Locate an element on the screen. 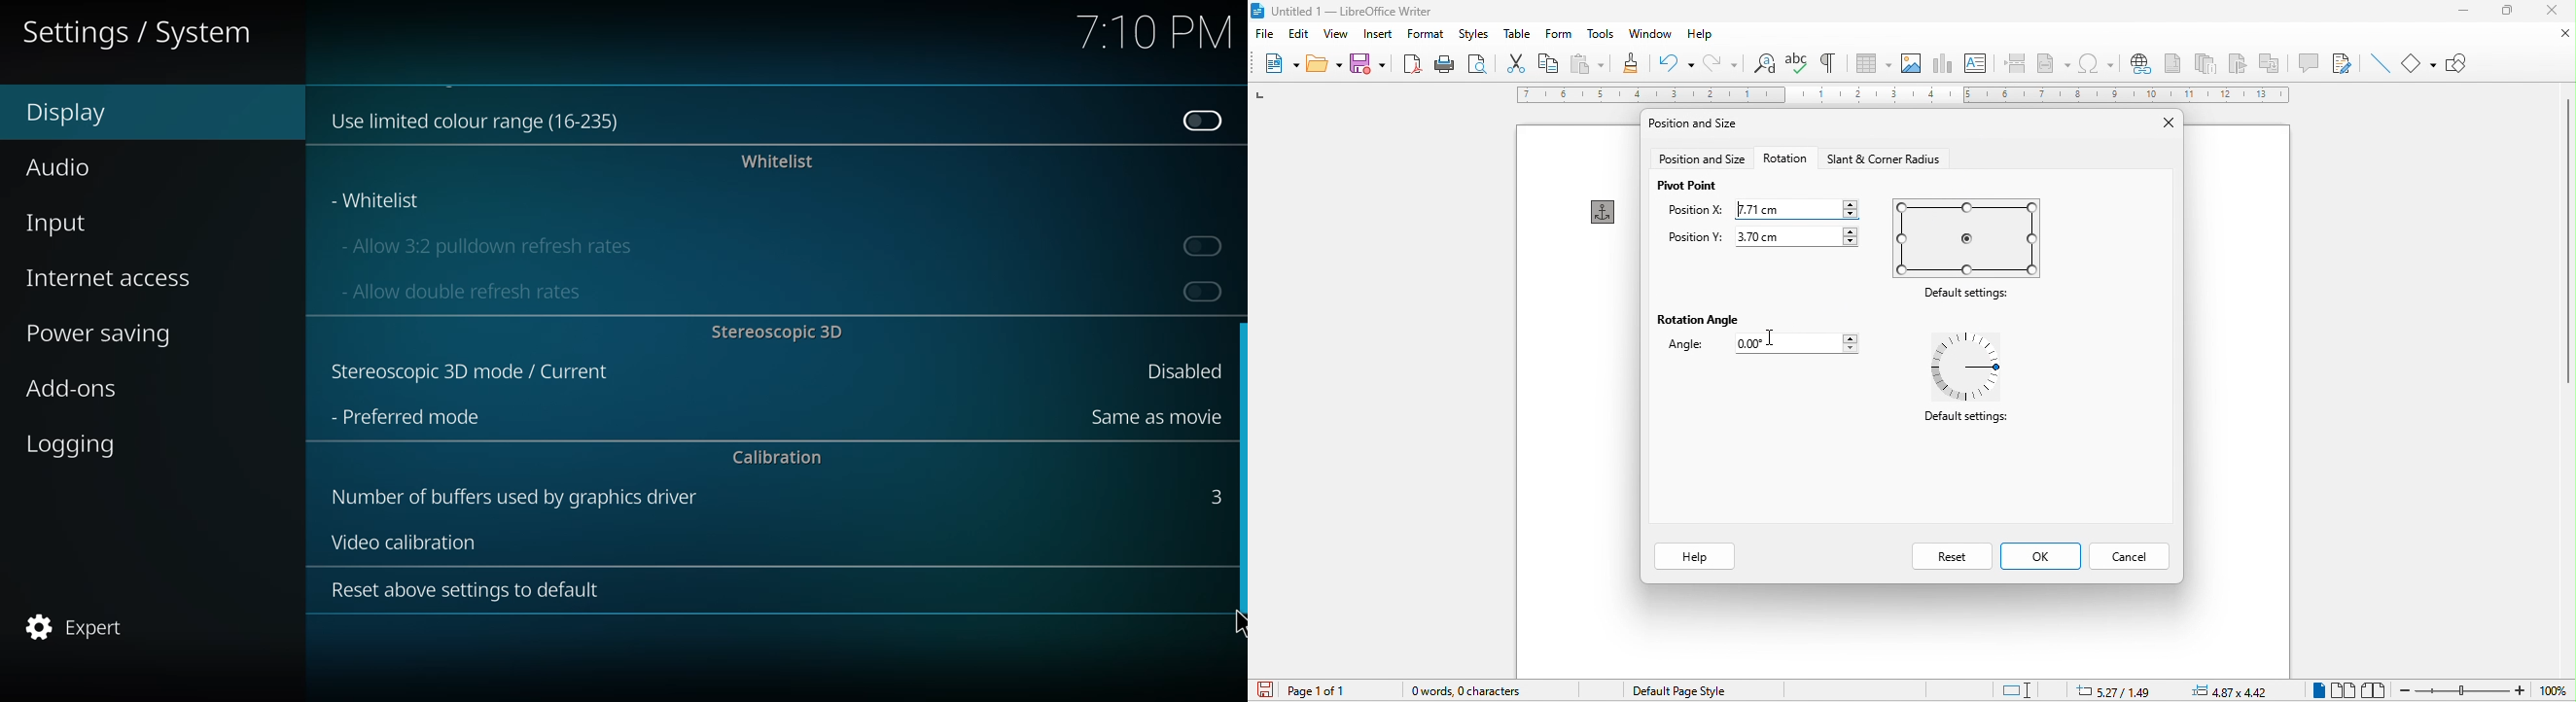  allow 3:2 pulldown refresh rate is located at coordinates (485, 243).